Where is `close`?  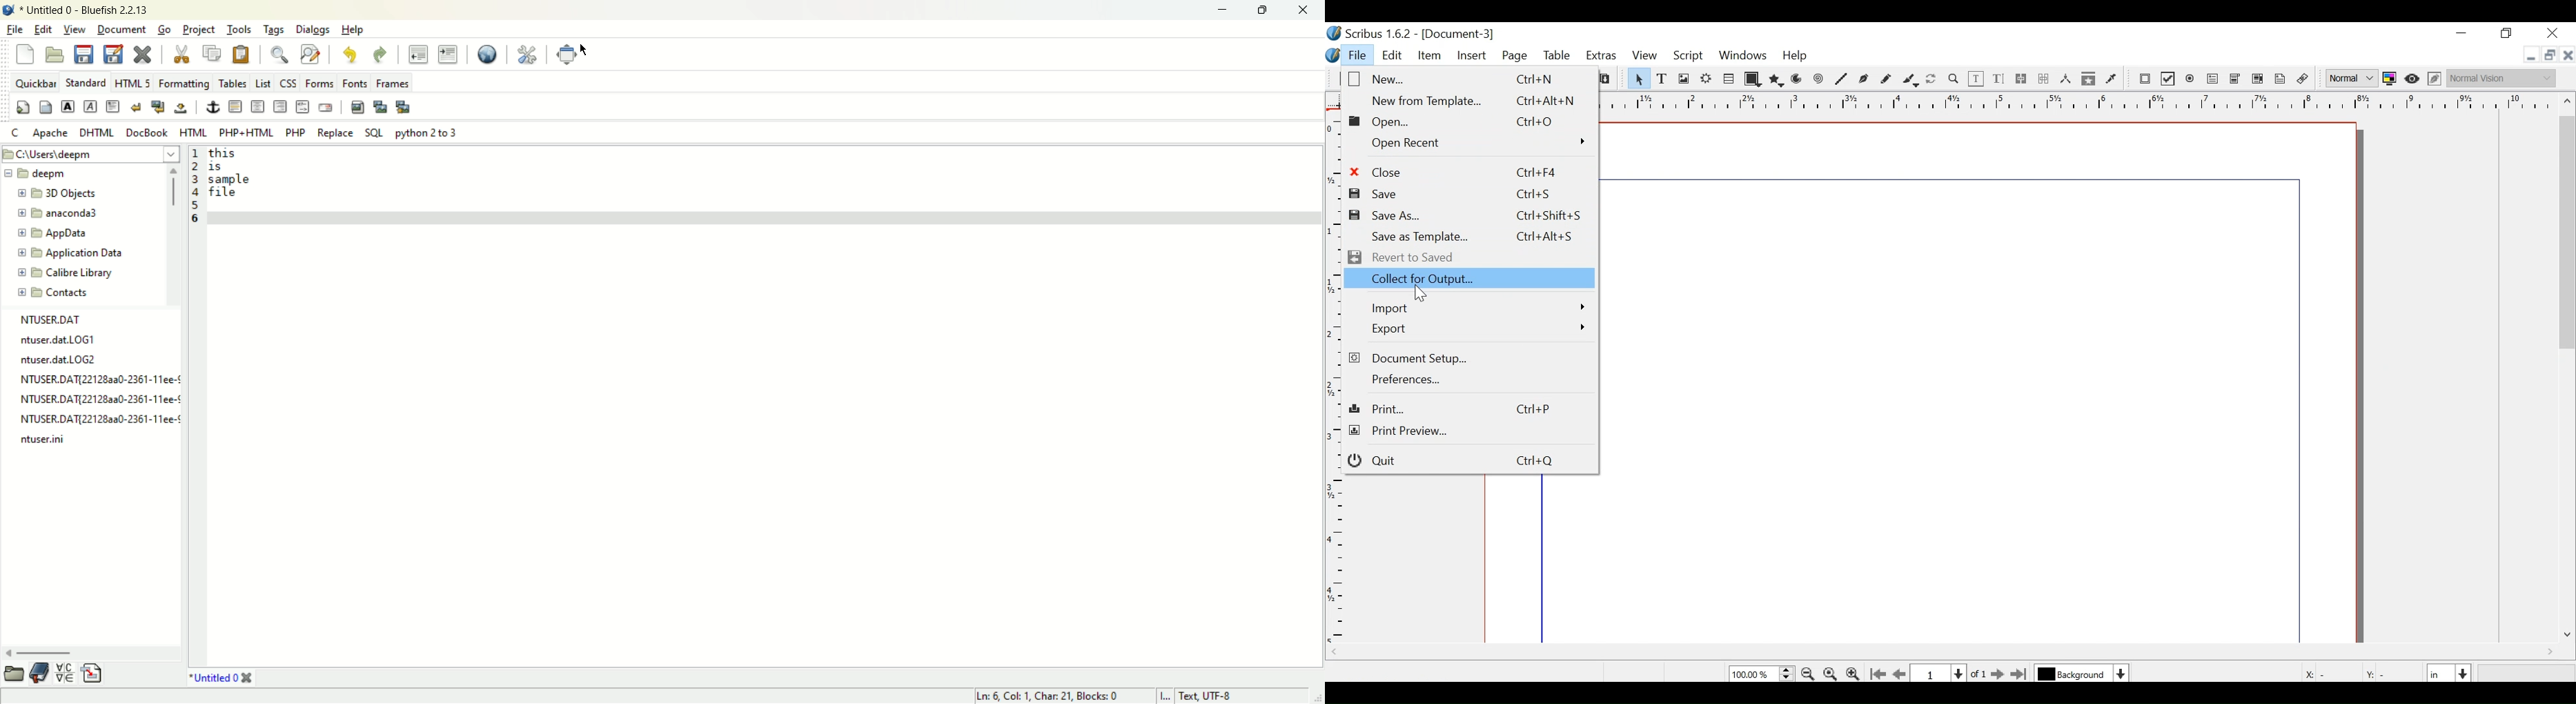 close is located at coordinates (142, 53).